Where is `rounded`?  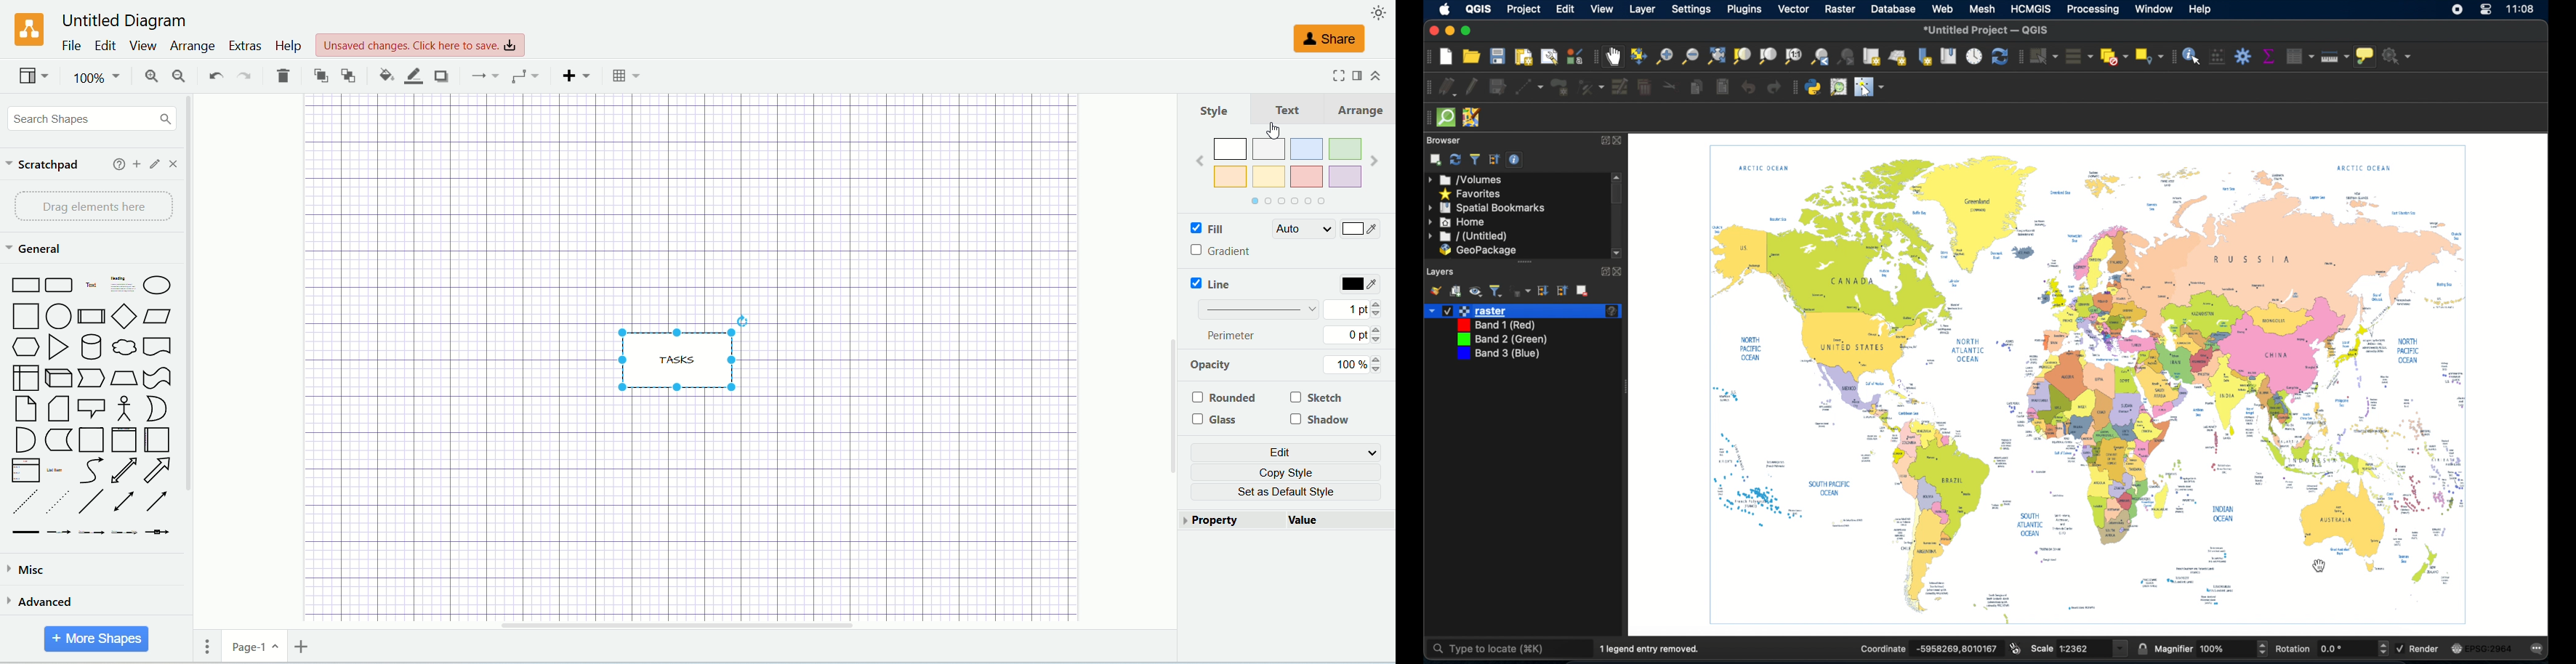 rounded is located at coordinates (1223, 398).